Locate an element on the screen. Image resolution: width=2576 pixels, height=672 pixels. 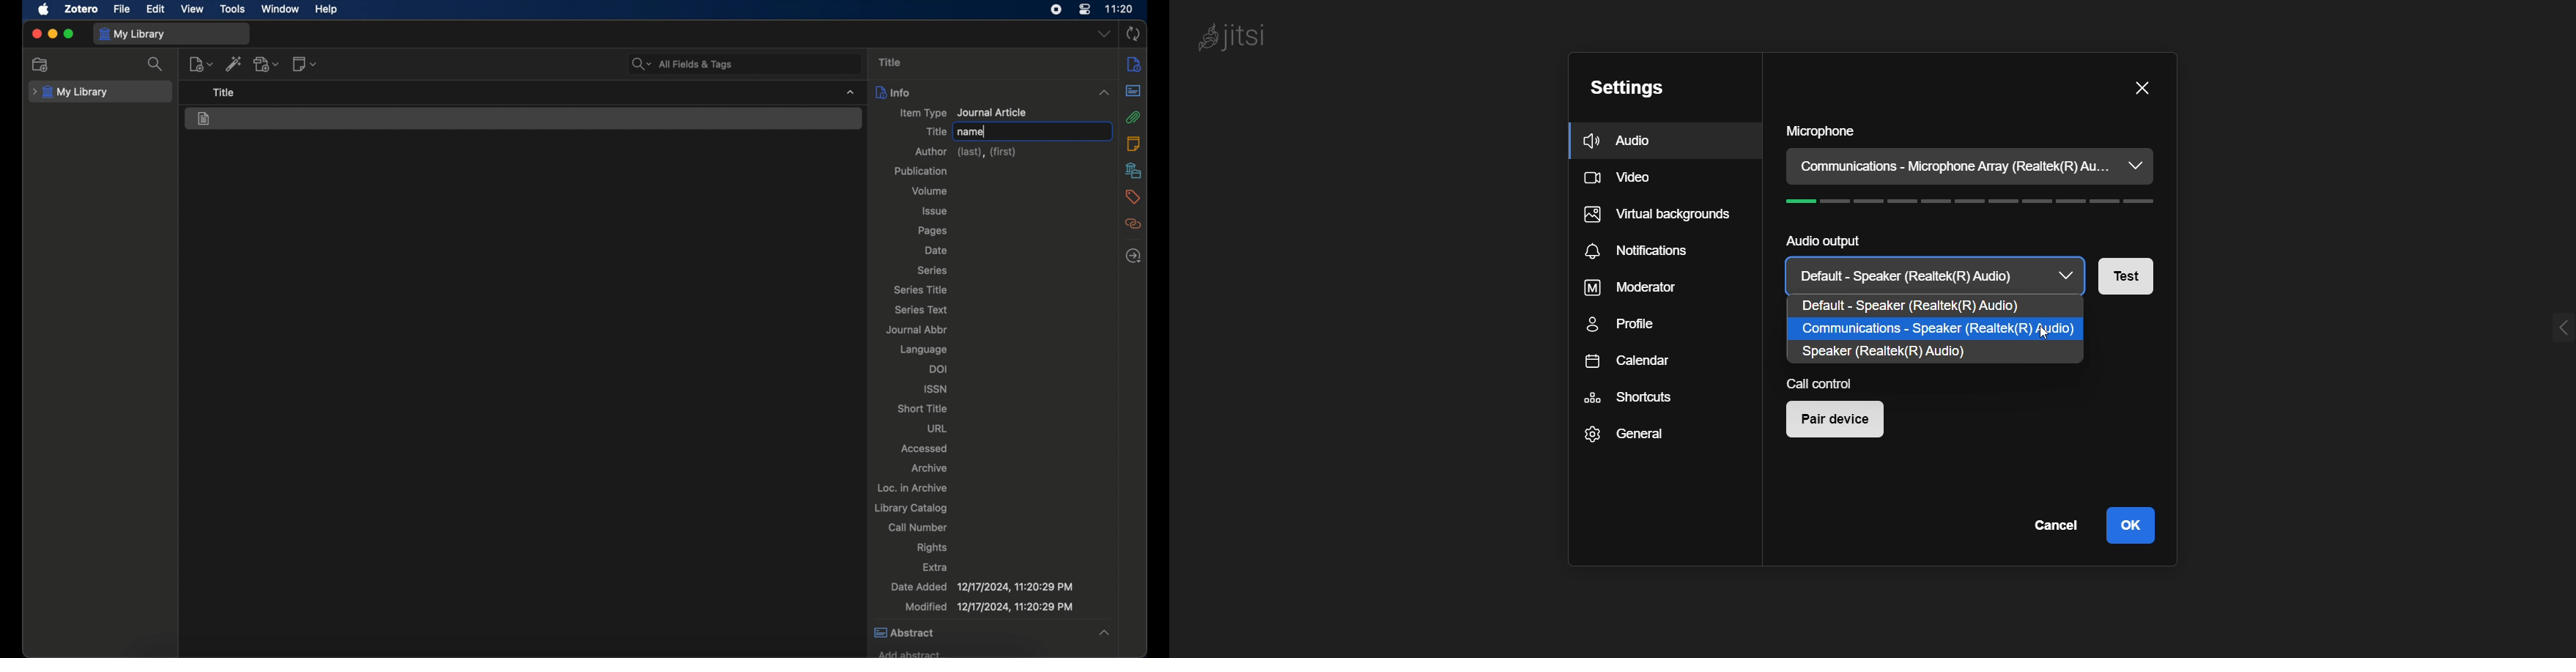
search is located at coordinates (155, 64).